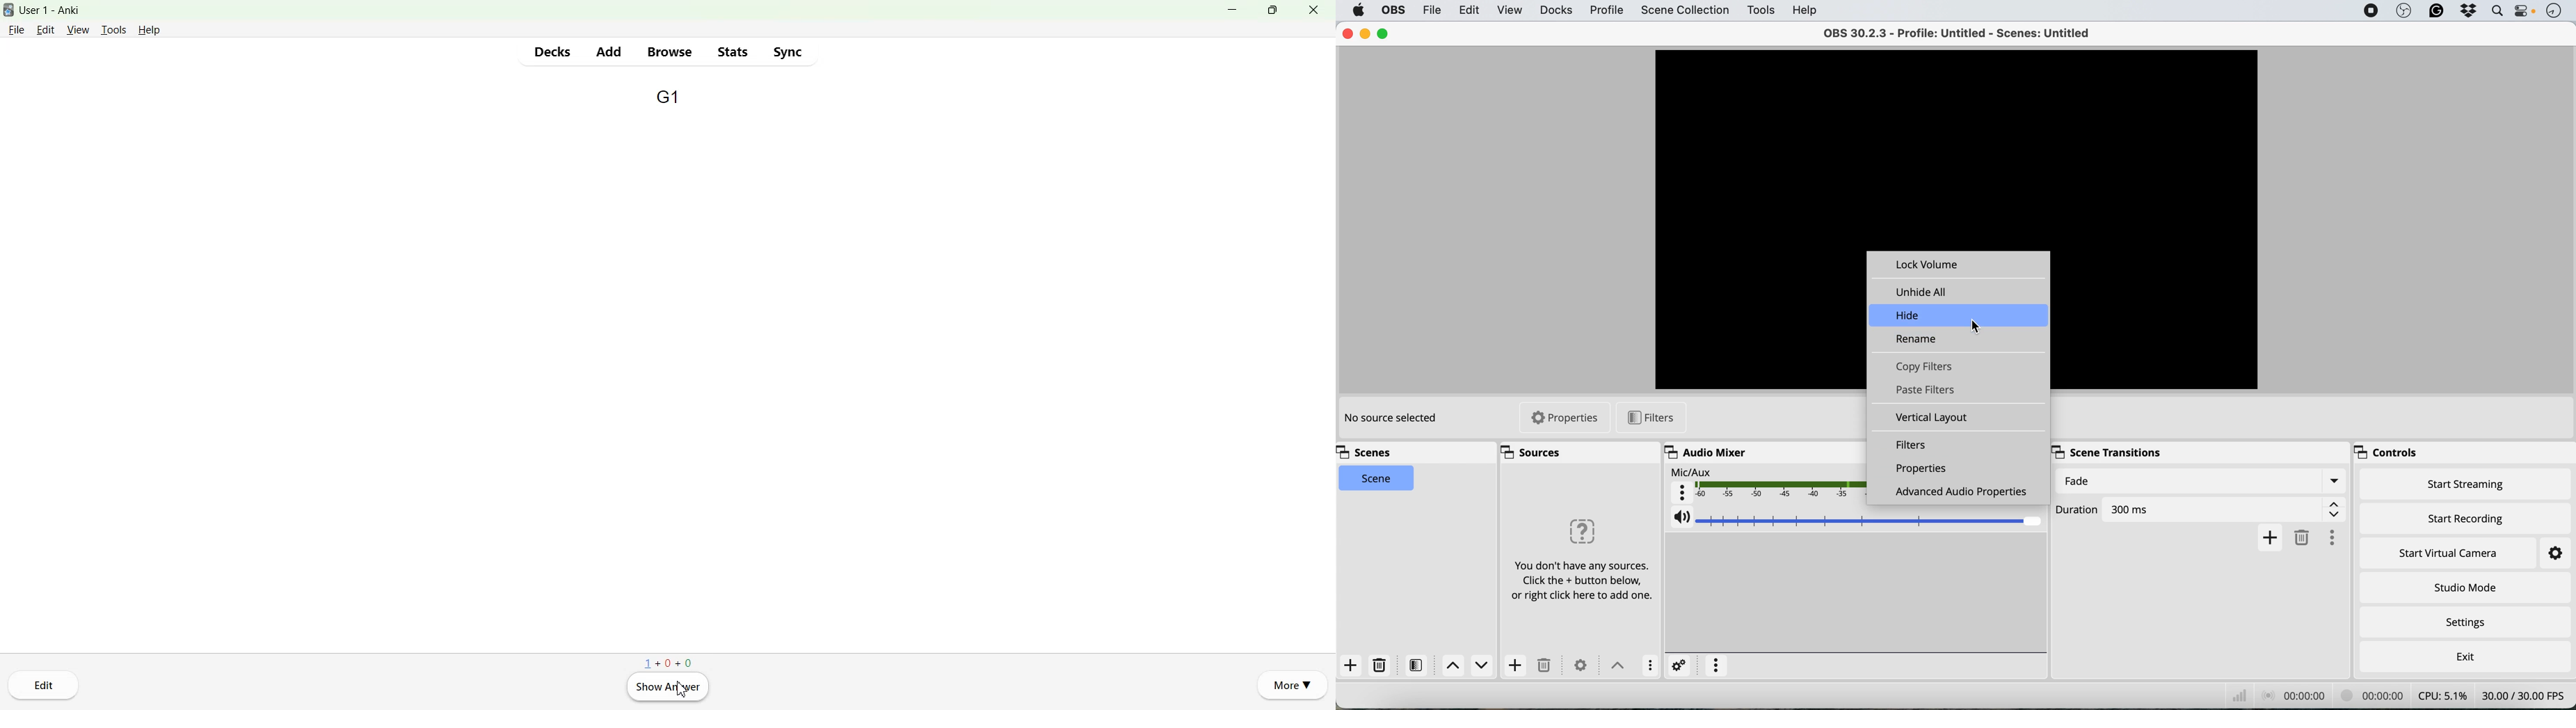 Image resolution: width=2576 pixels, height=728 pixels. I want to click on View, so click(79, 29).